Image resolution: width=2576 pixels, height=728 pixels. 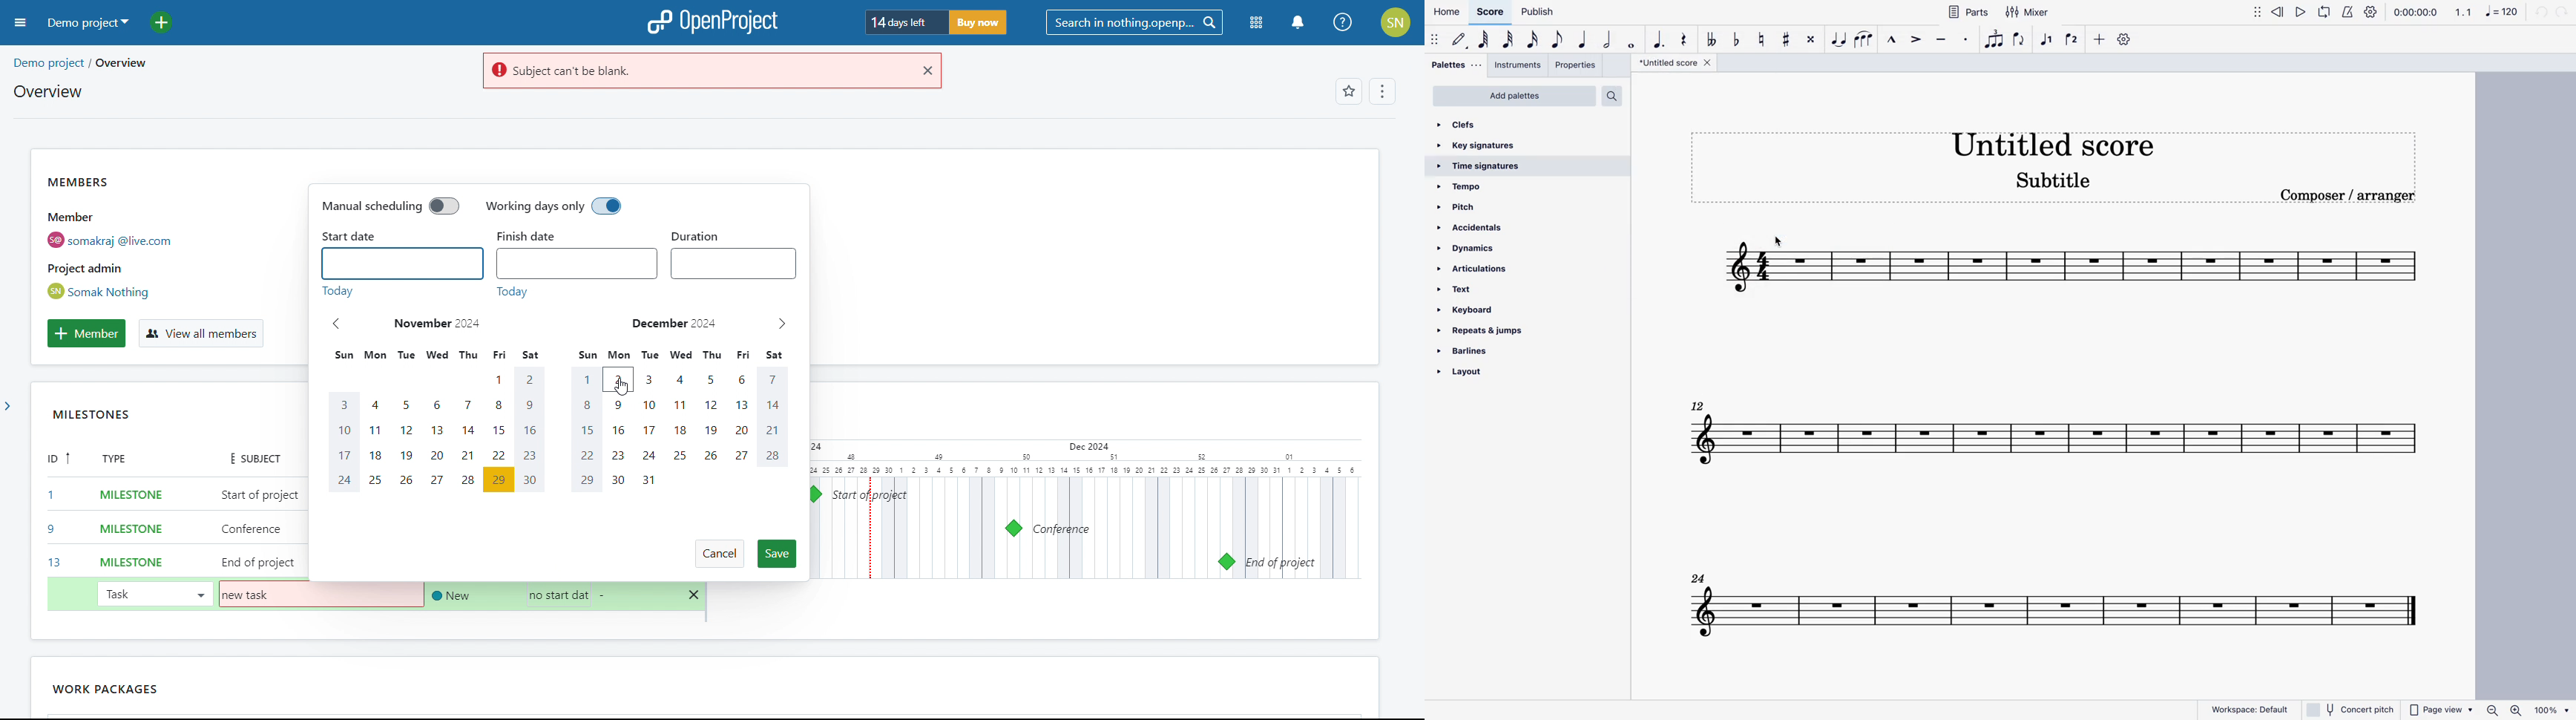 What do you see at coordinates (137, 237) in the screenshot?
I see `members` at bounding box center [137, 237].